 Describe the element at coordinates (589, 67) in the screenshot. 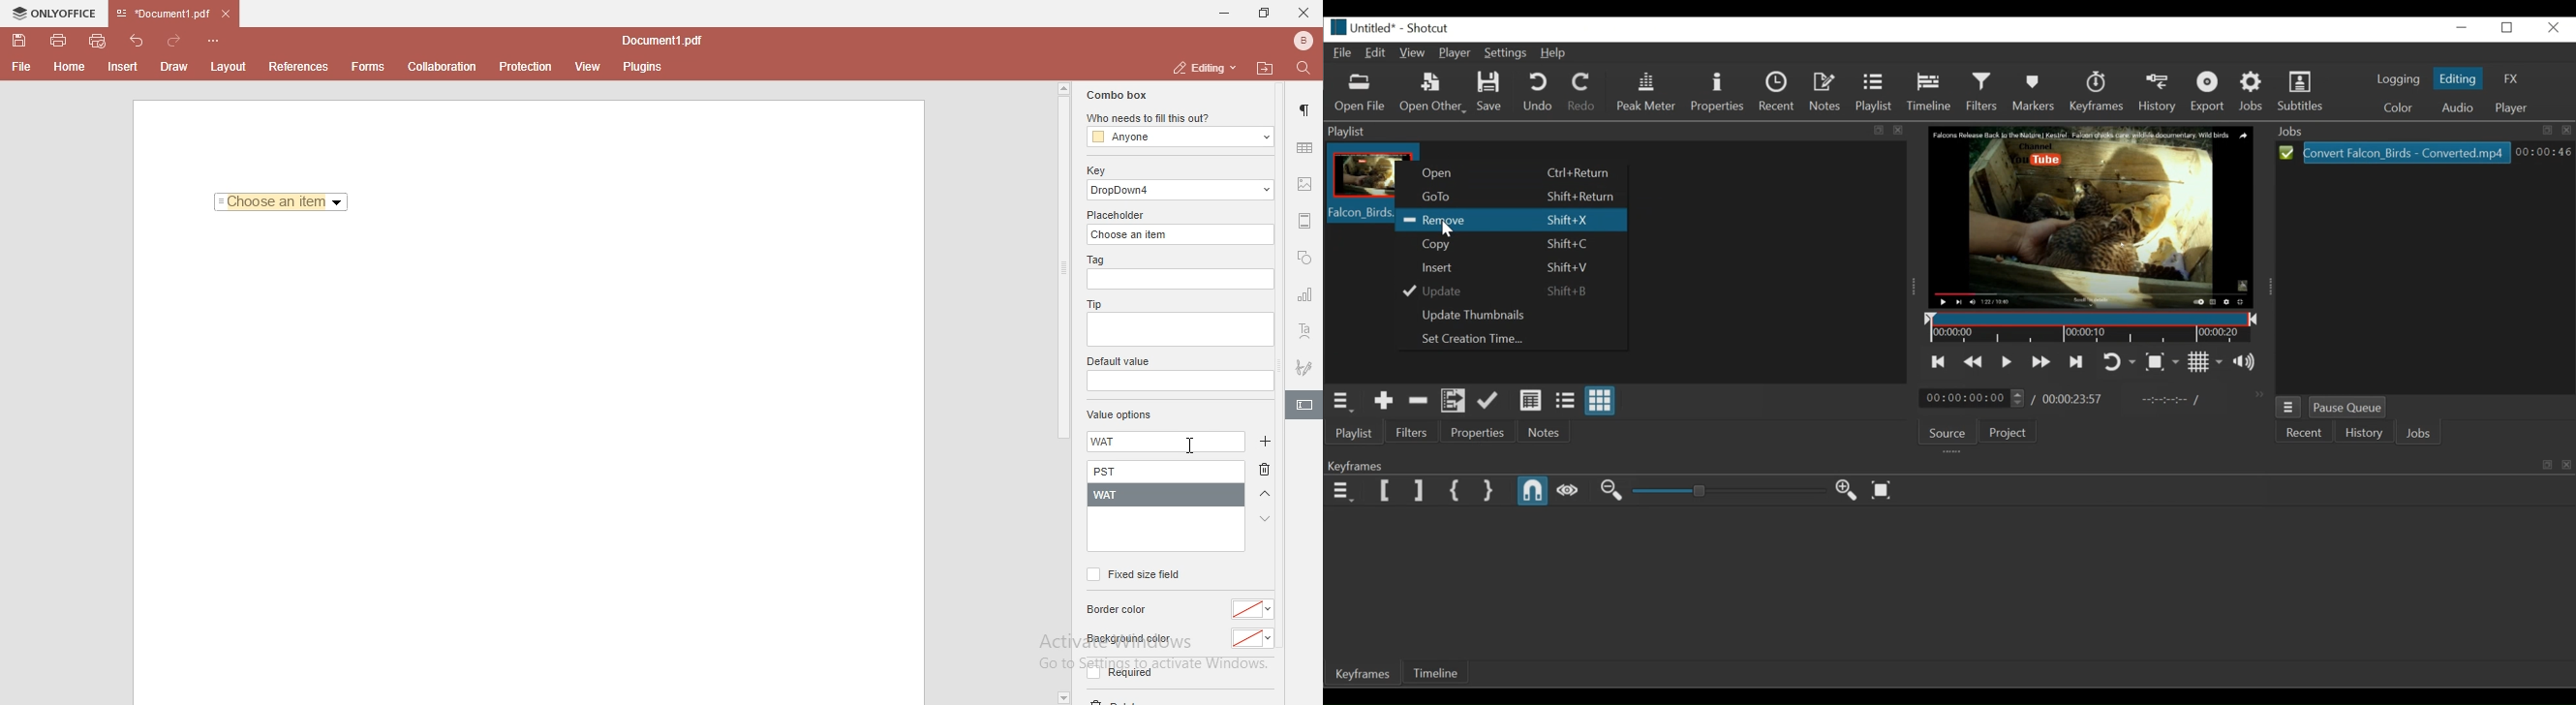

I see `view` at that location.